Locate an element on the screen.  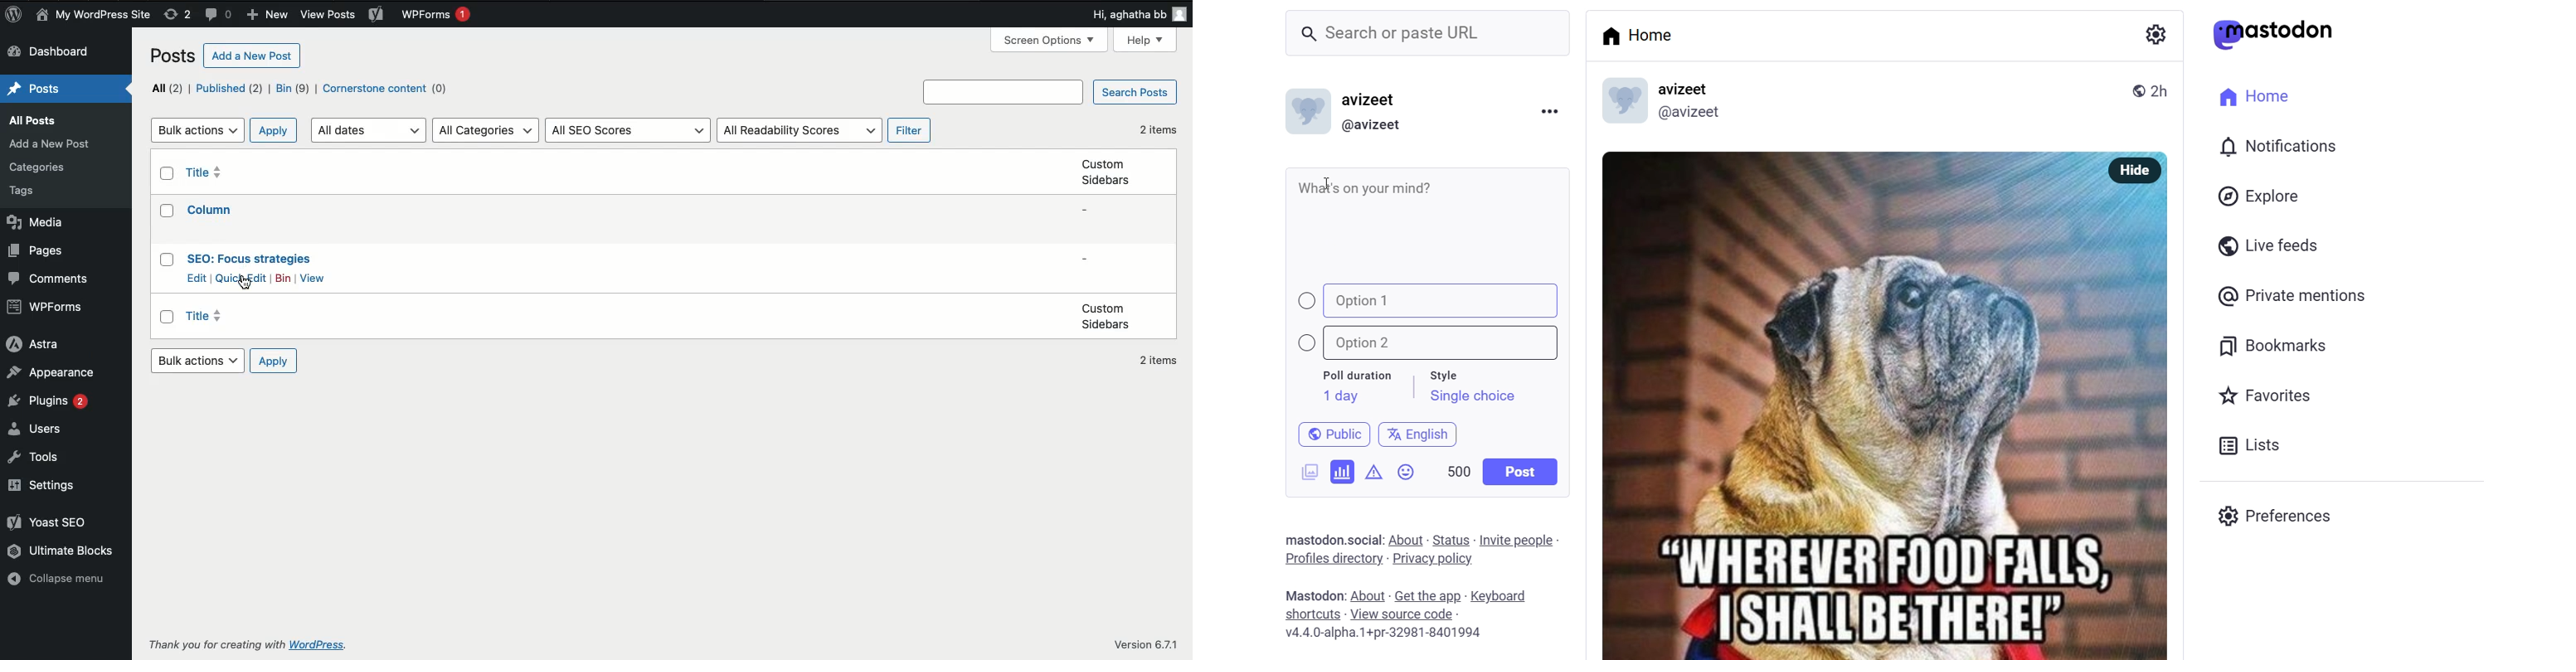
Custom sidebars is located at coordinates (1106, 317).